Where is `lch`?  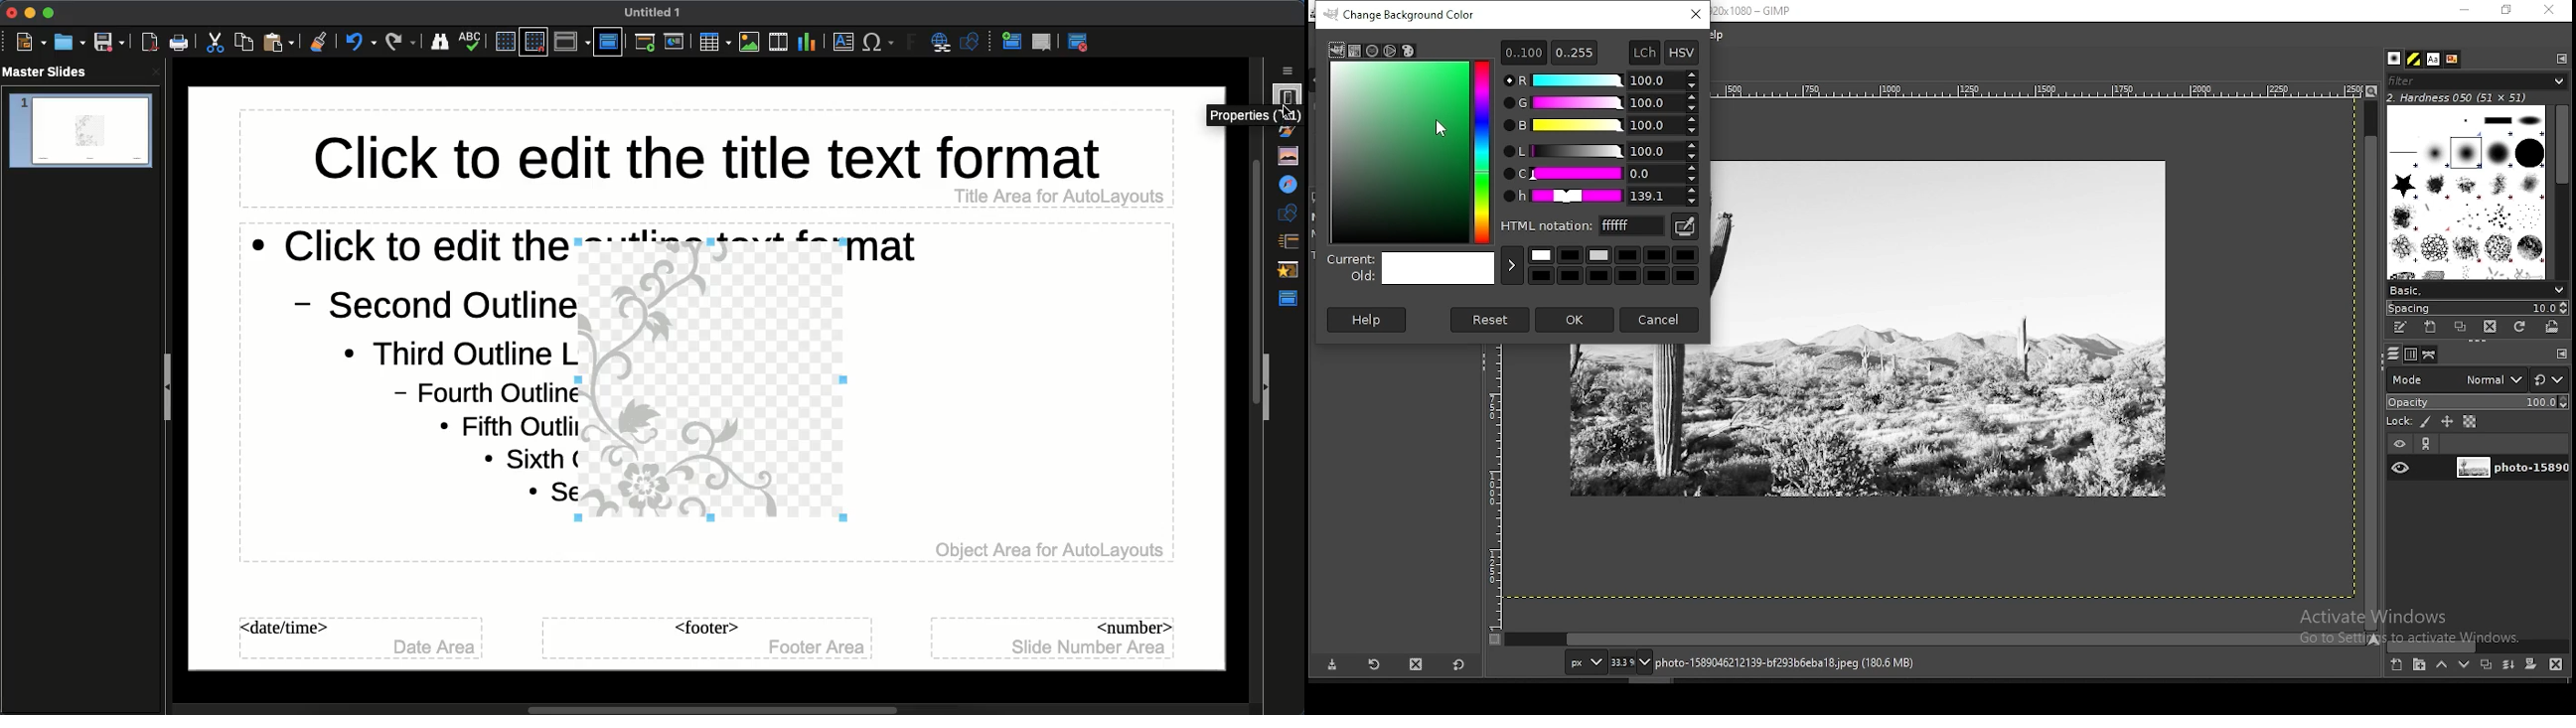
lch is located at coordinates (1643, 53).